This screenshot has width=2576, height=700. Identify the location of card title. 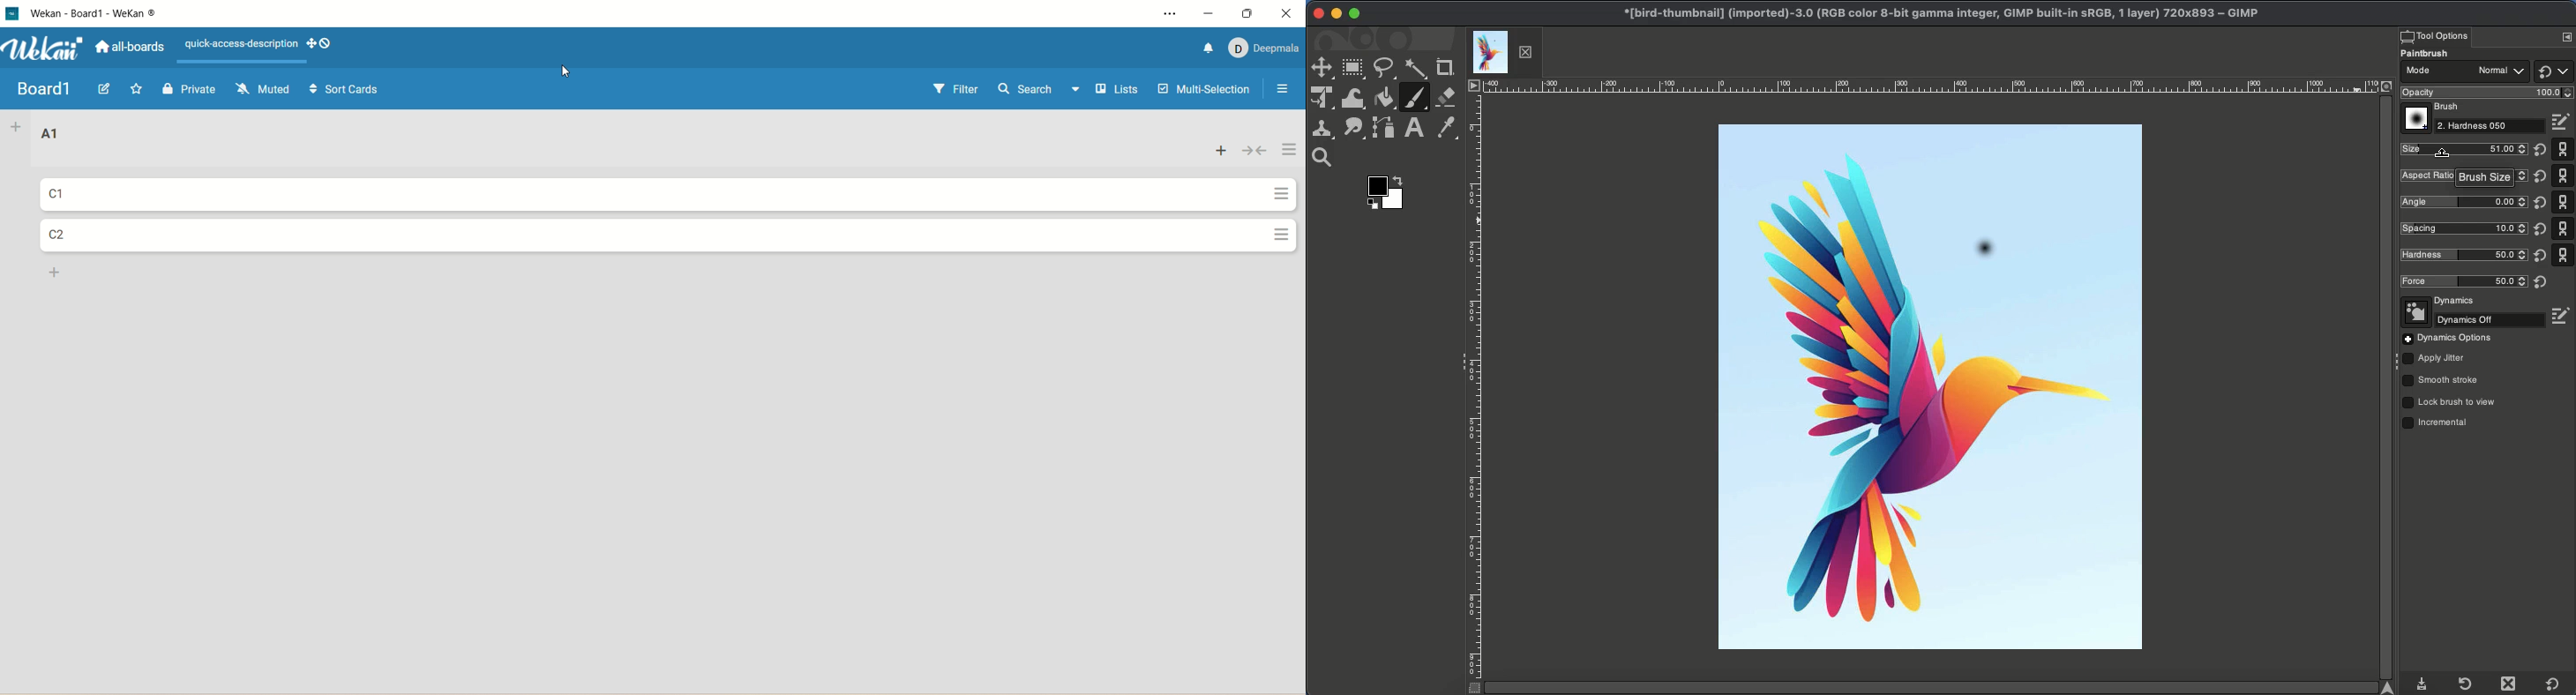
(60, 235).